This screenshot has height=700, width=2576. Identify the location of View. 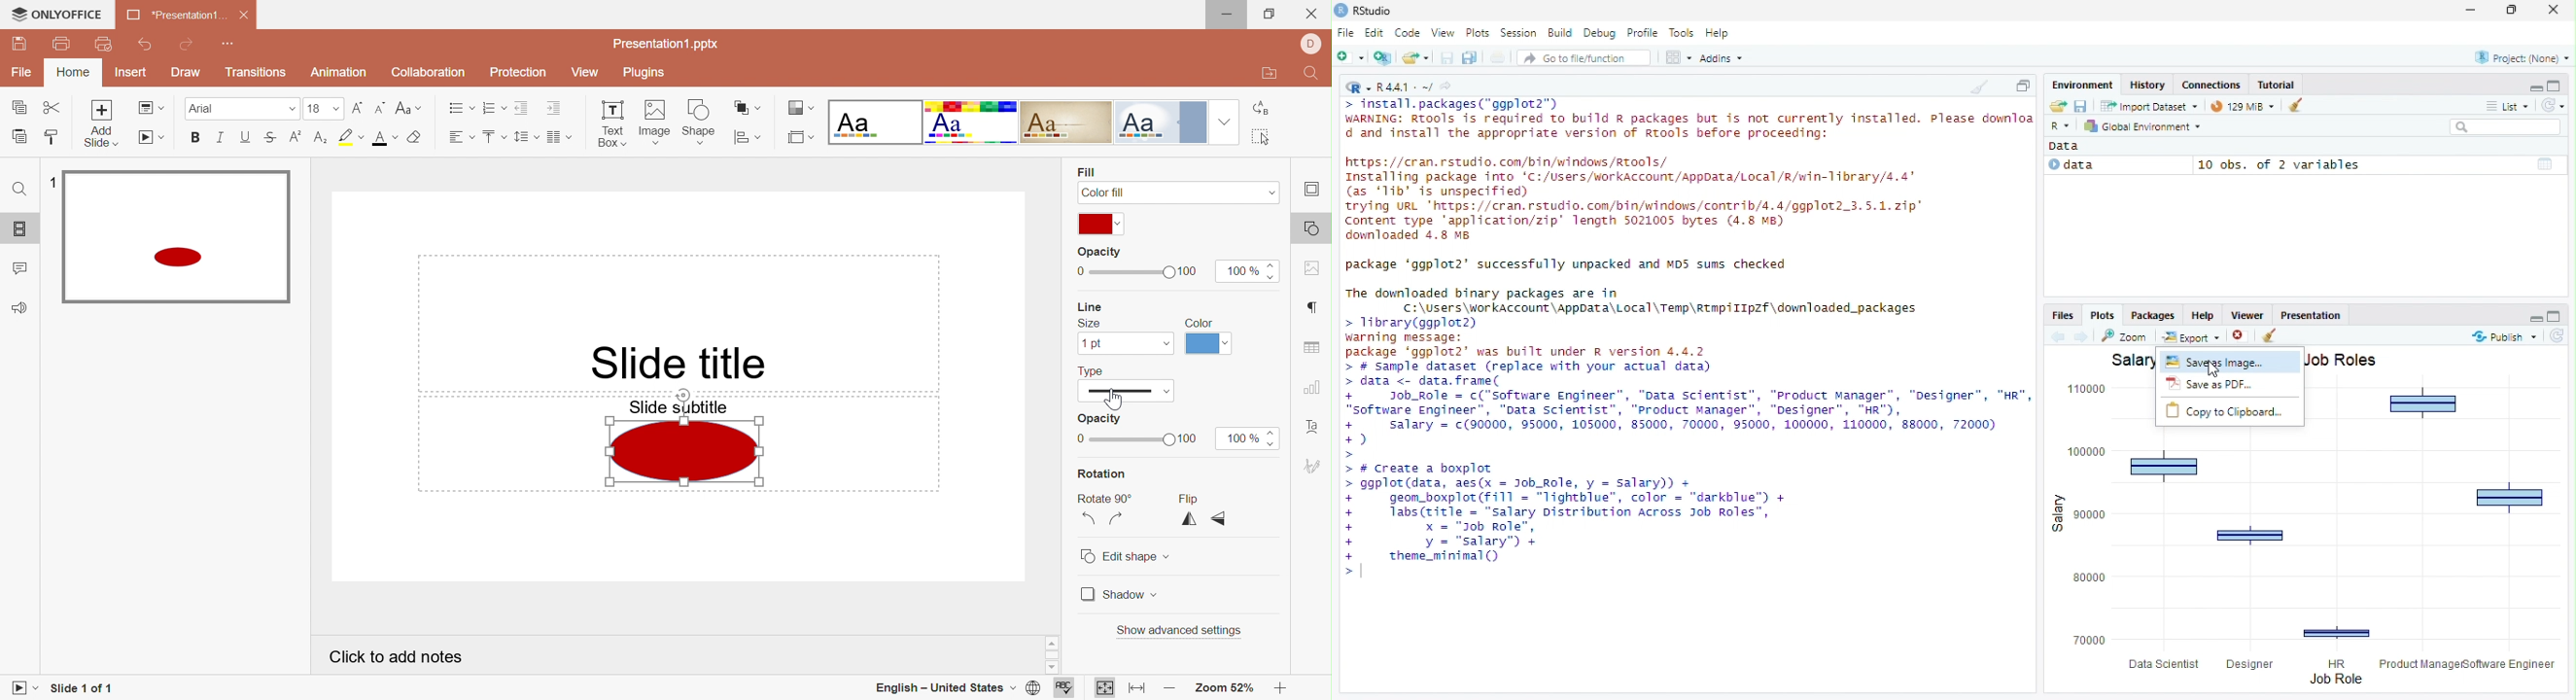
(1442, 33).